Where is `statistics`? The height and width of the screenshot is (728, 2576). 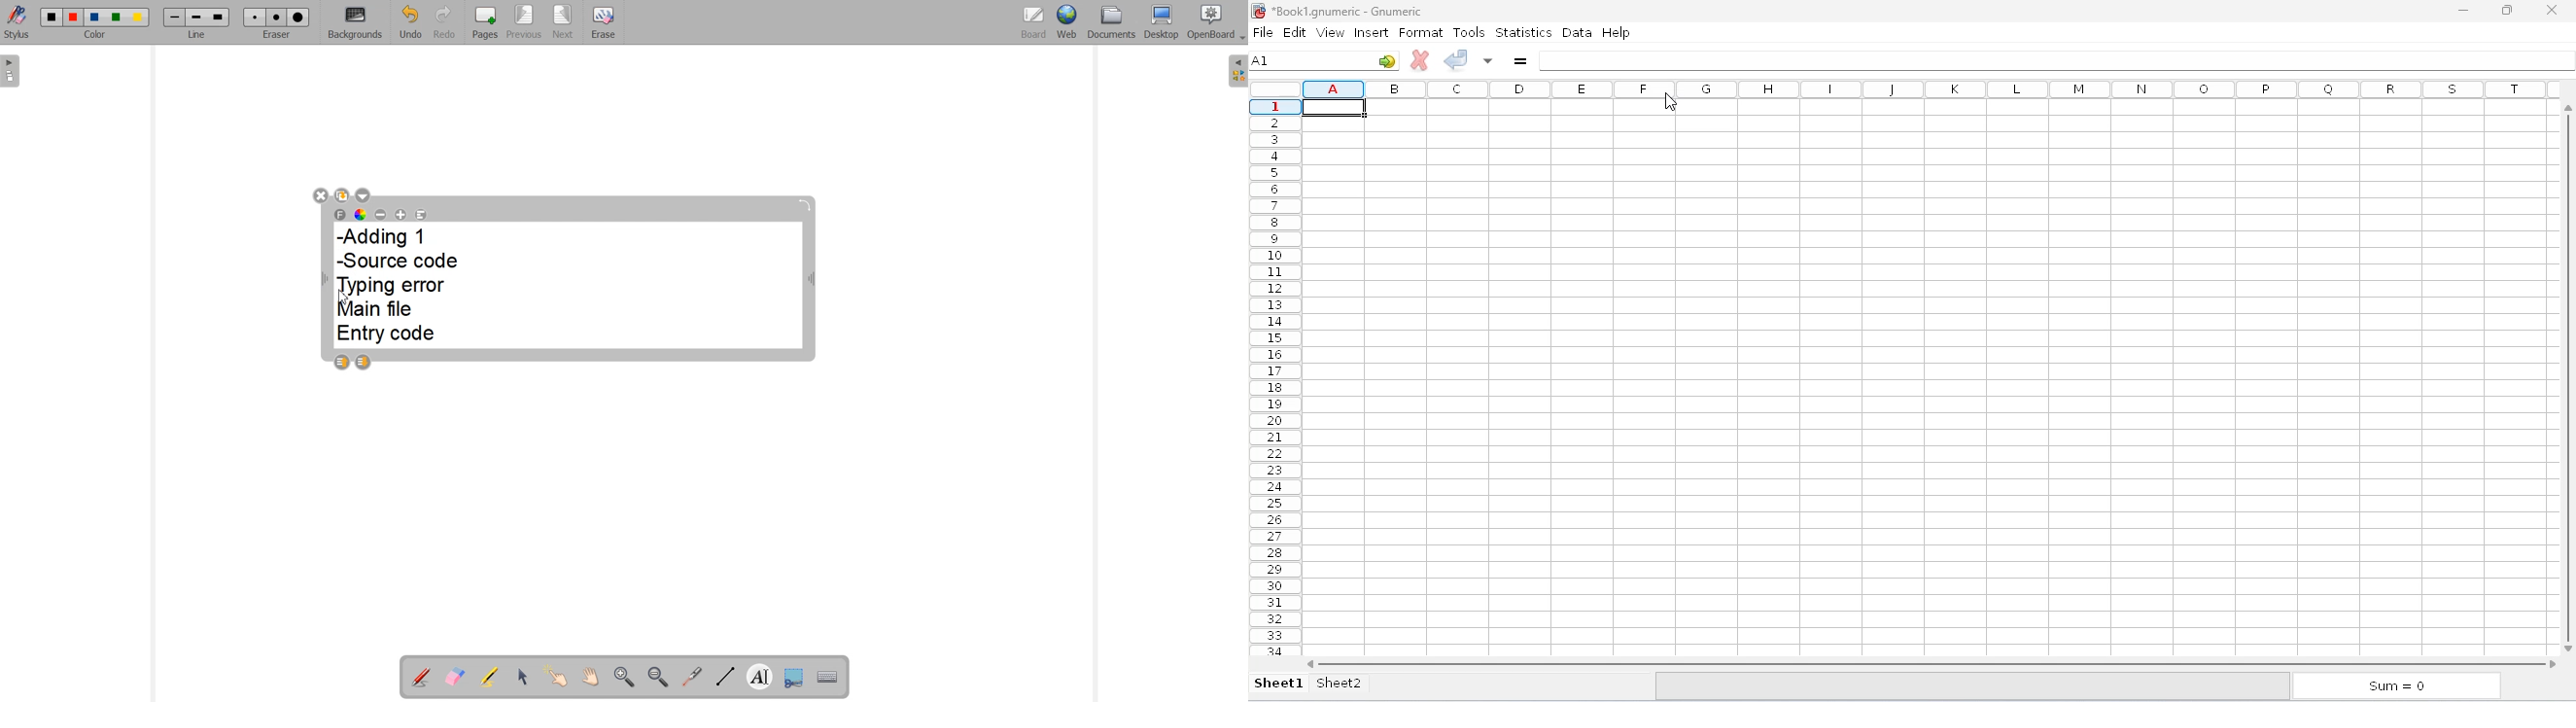
statistics is located at coordinates (1524, 31).